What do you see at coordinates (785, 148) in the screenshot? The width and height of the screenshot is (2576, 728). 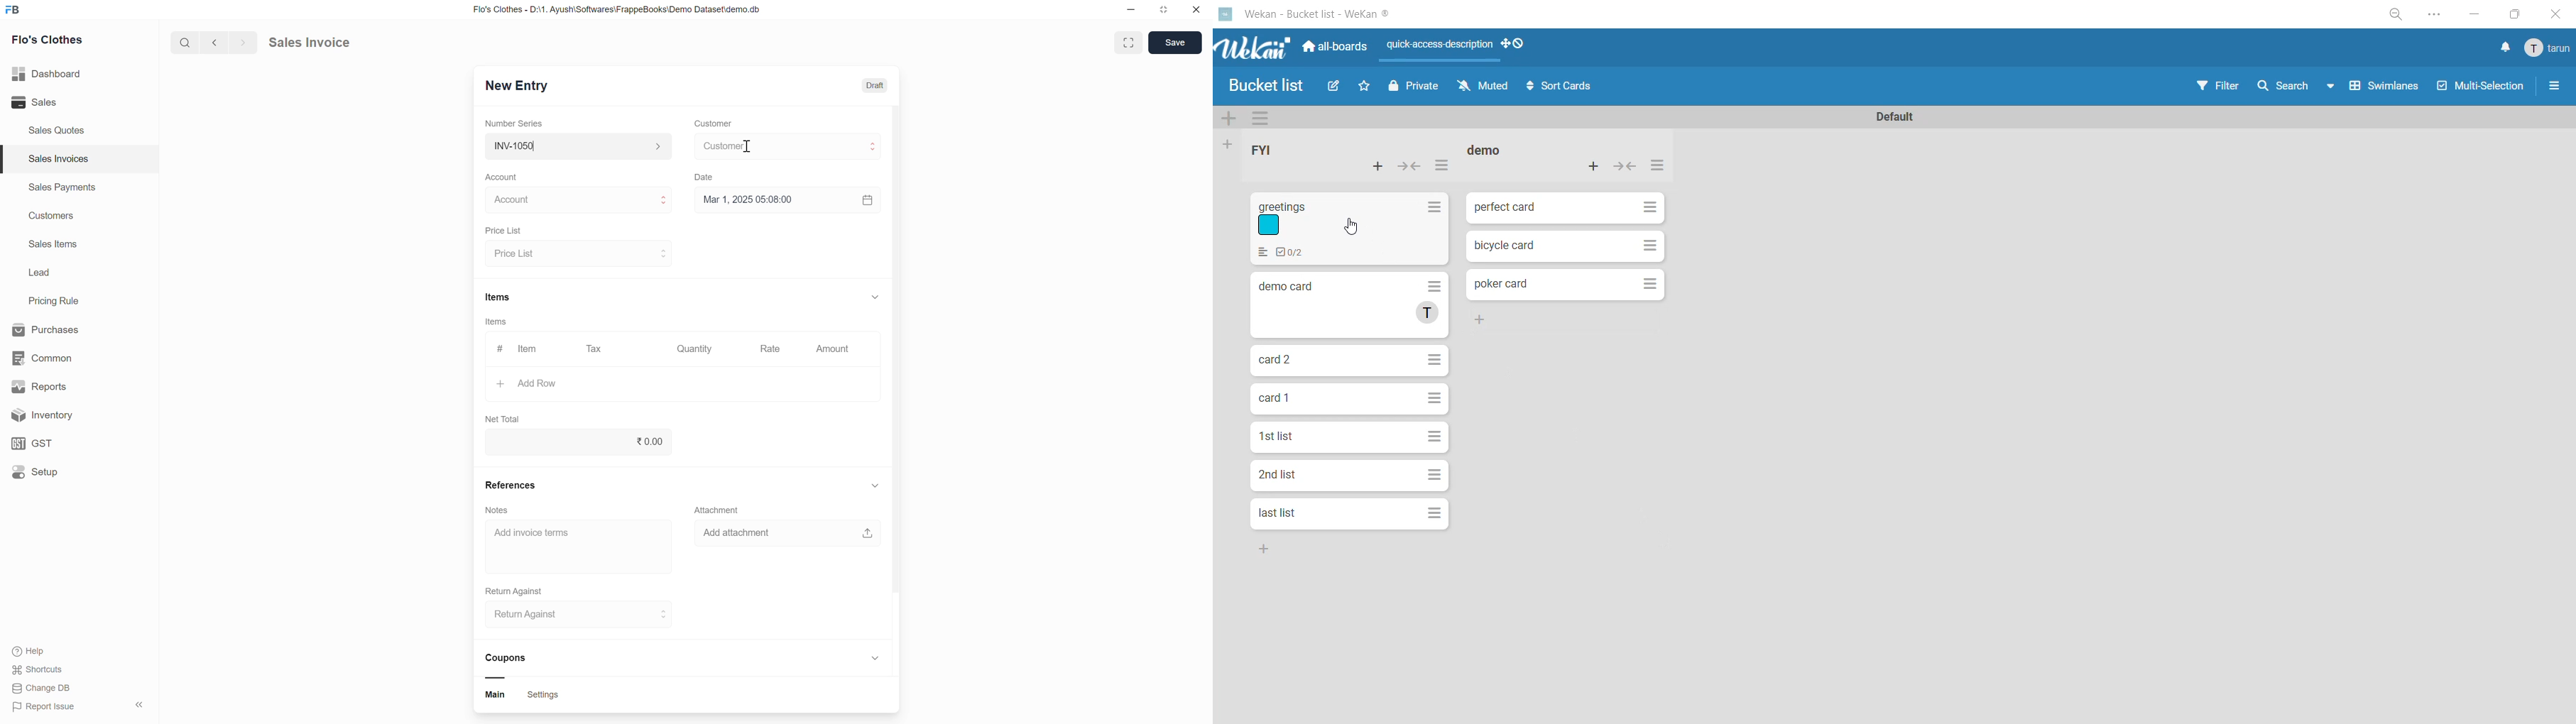 I see `select customer` at bounding box center [785, 148].